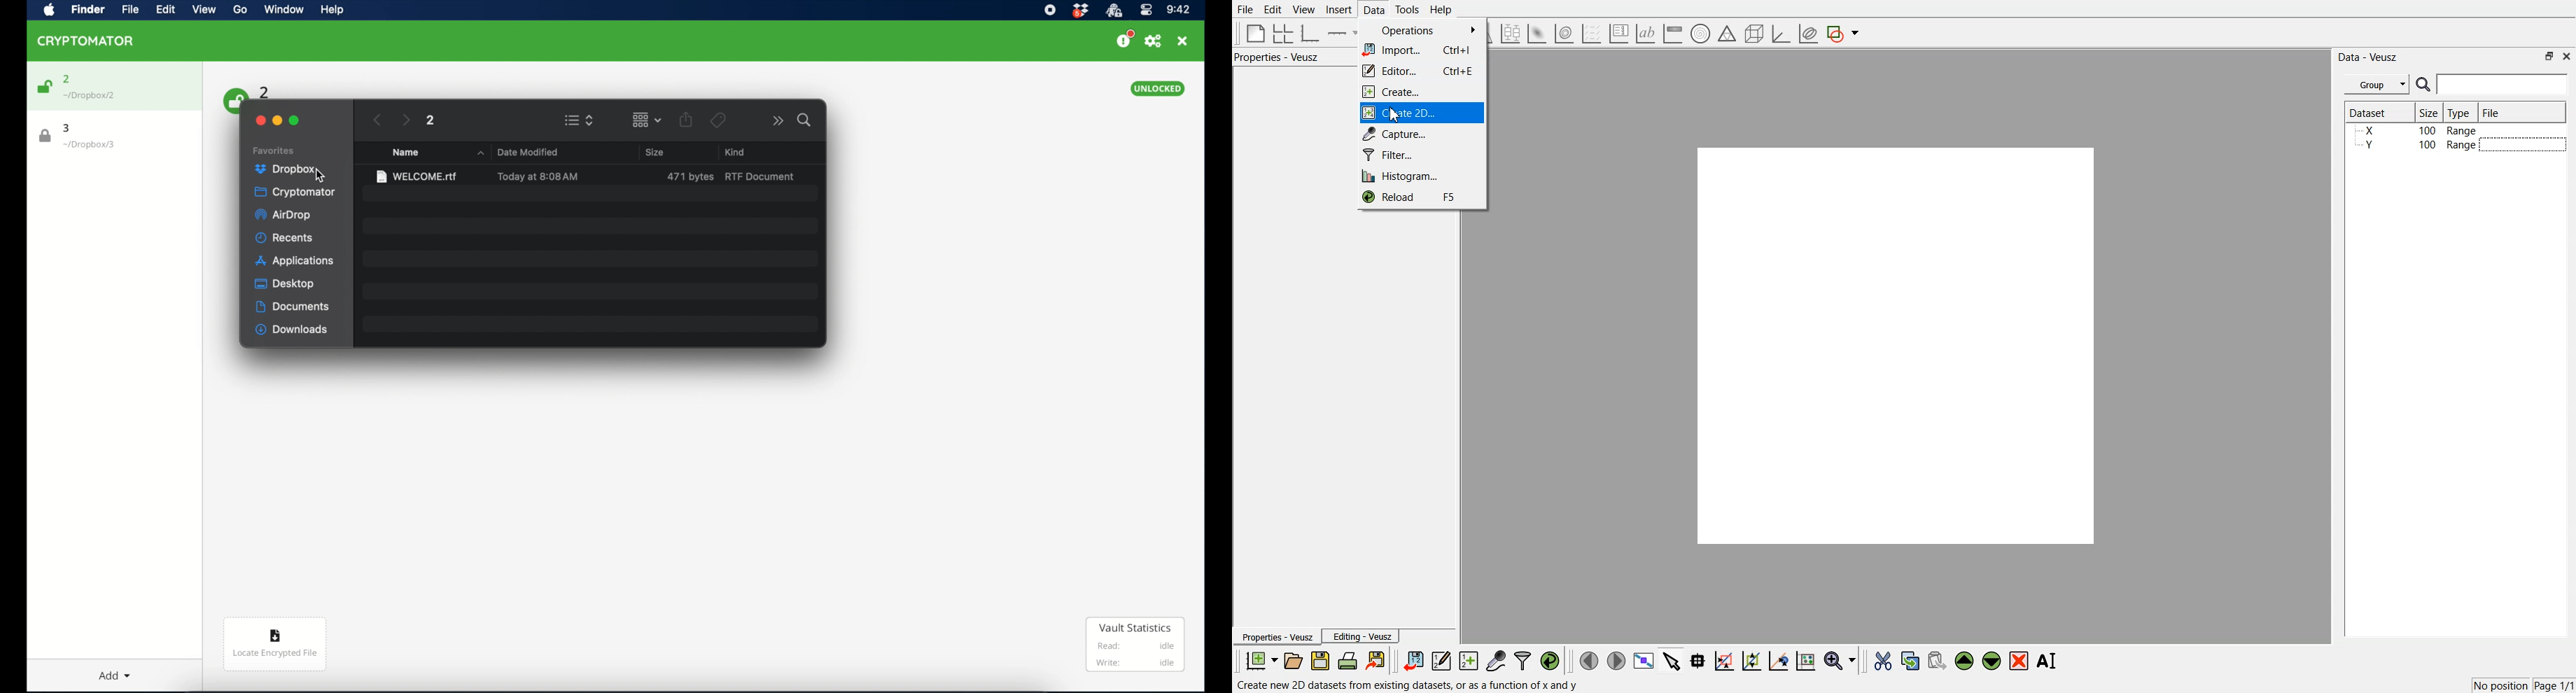 The height and width of the screenshot is (700, 2576). What do you see at coordinates (1496, 660) in the screenshot?
I see `Capture remote data` at bounding box center [1496, 660].